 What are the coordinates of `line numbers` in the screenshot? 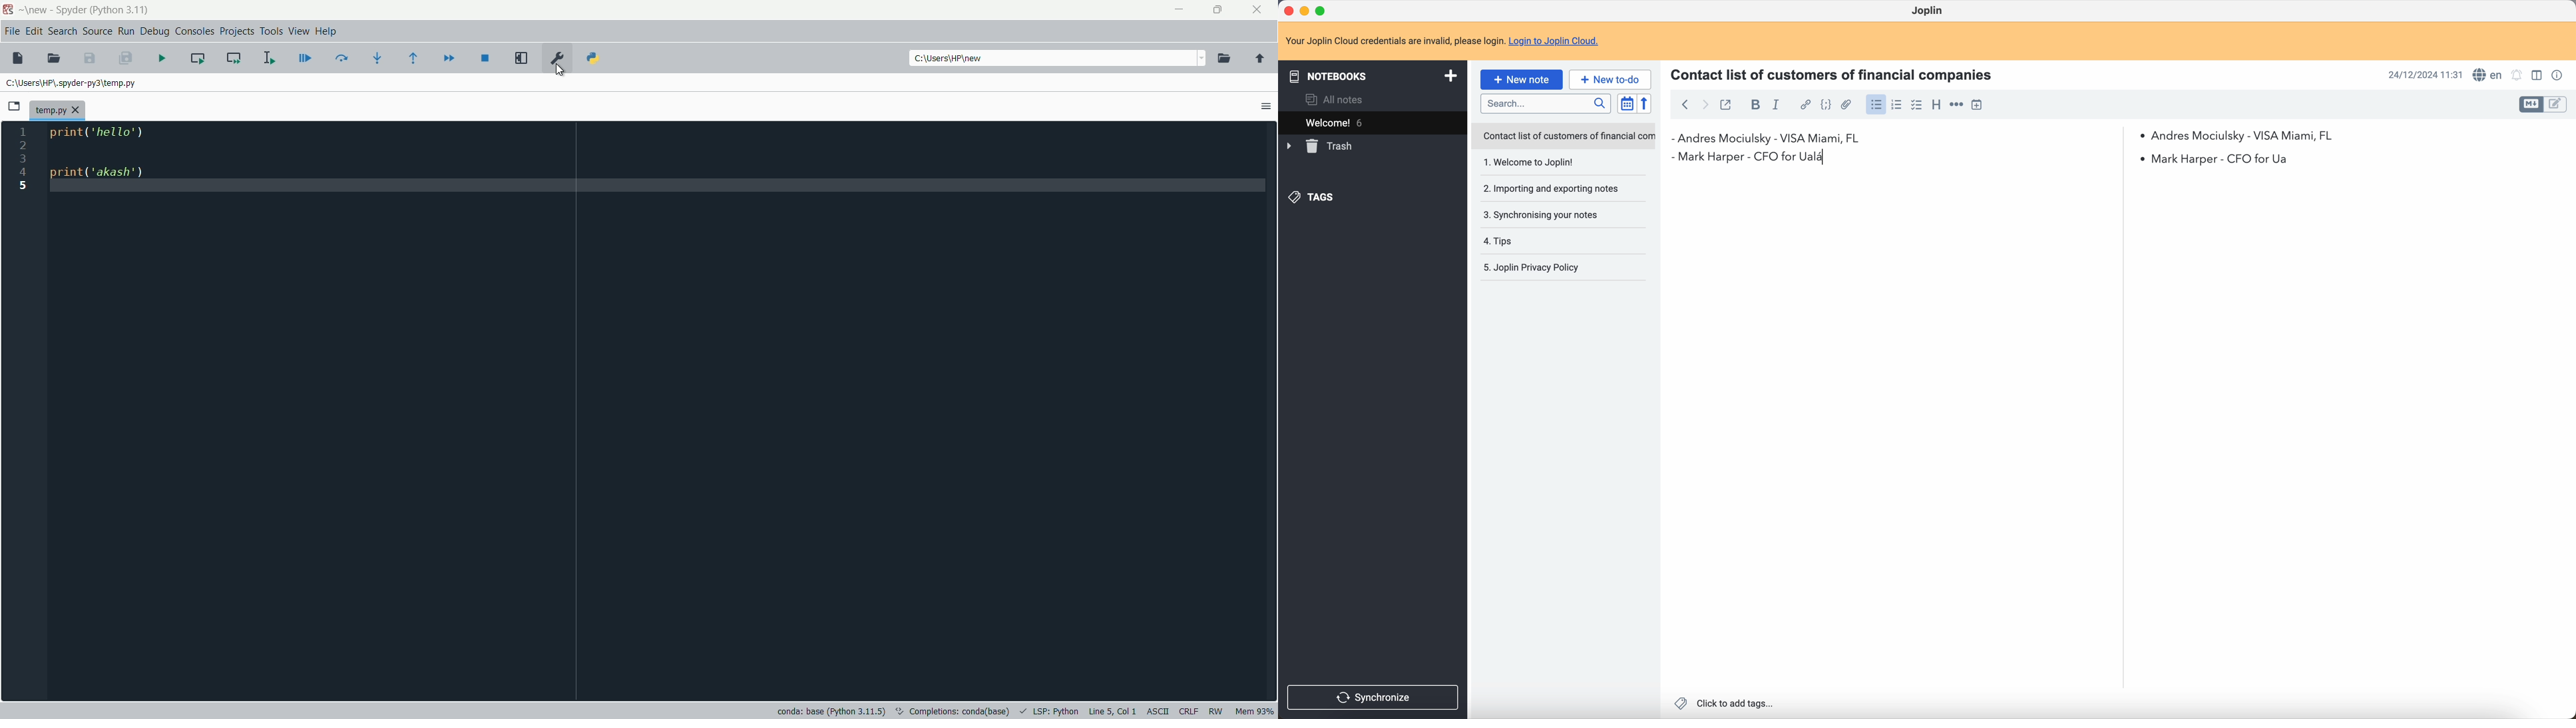 It's located at (23, 159).